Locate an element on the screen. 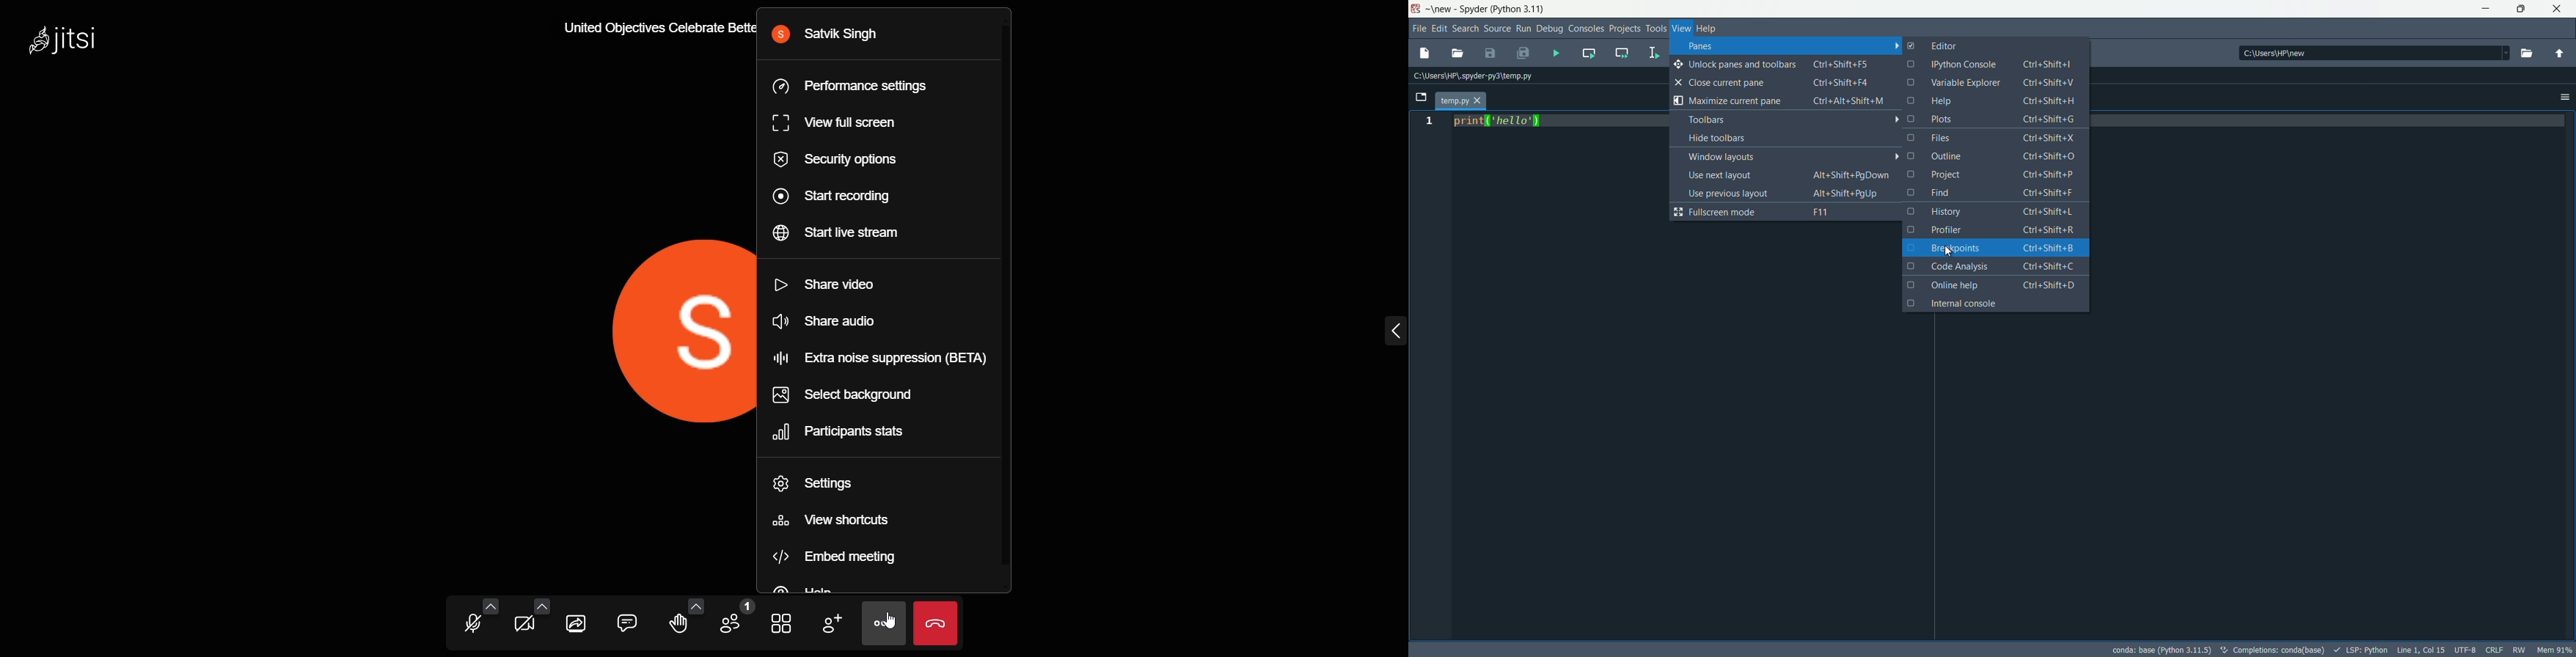 This screenshot has width=2576, height=672. share video is located at coordinates (833, 285).